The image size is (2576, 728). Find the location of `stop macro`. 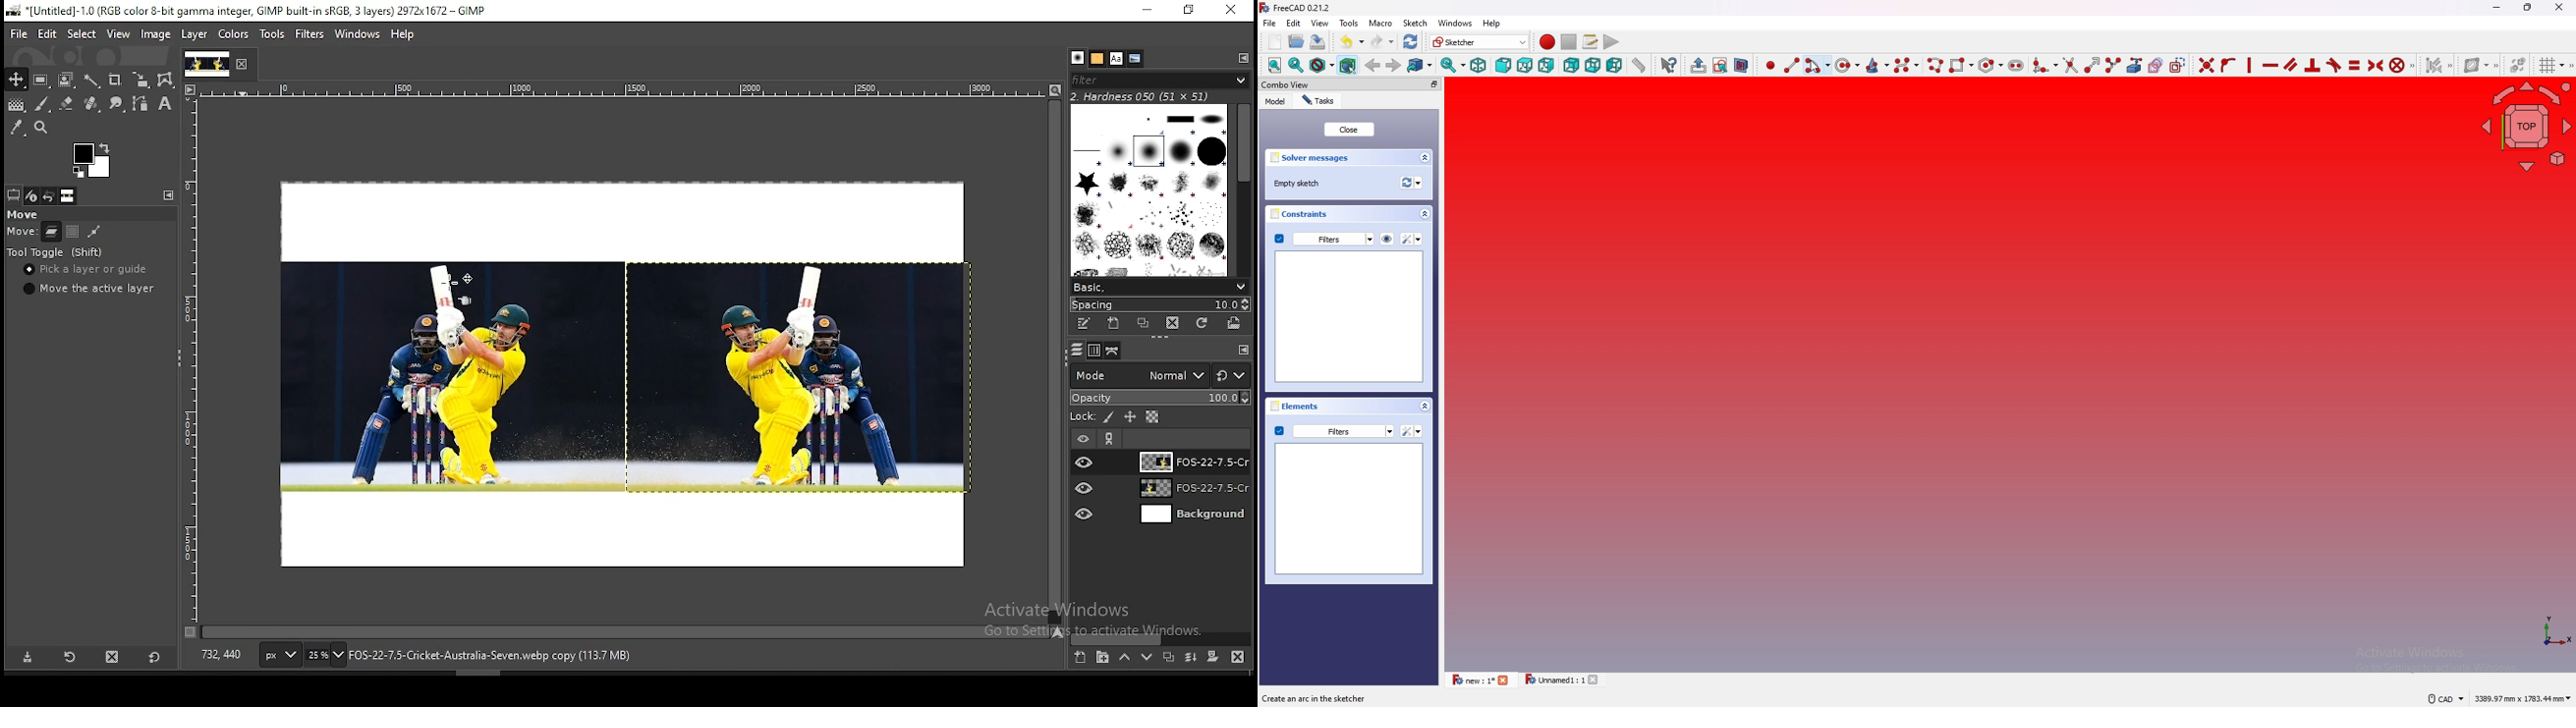

stop macro is located at coordinates (1569, 42).